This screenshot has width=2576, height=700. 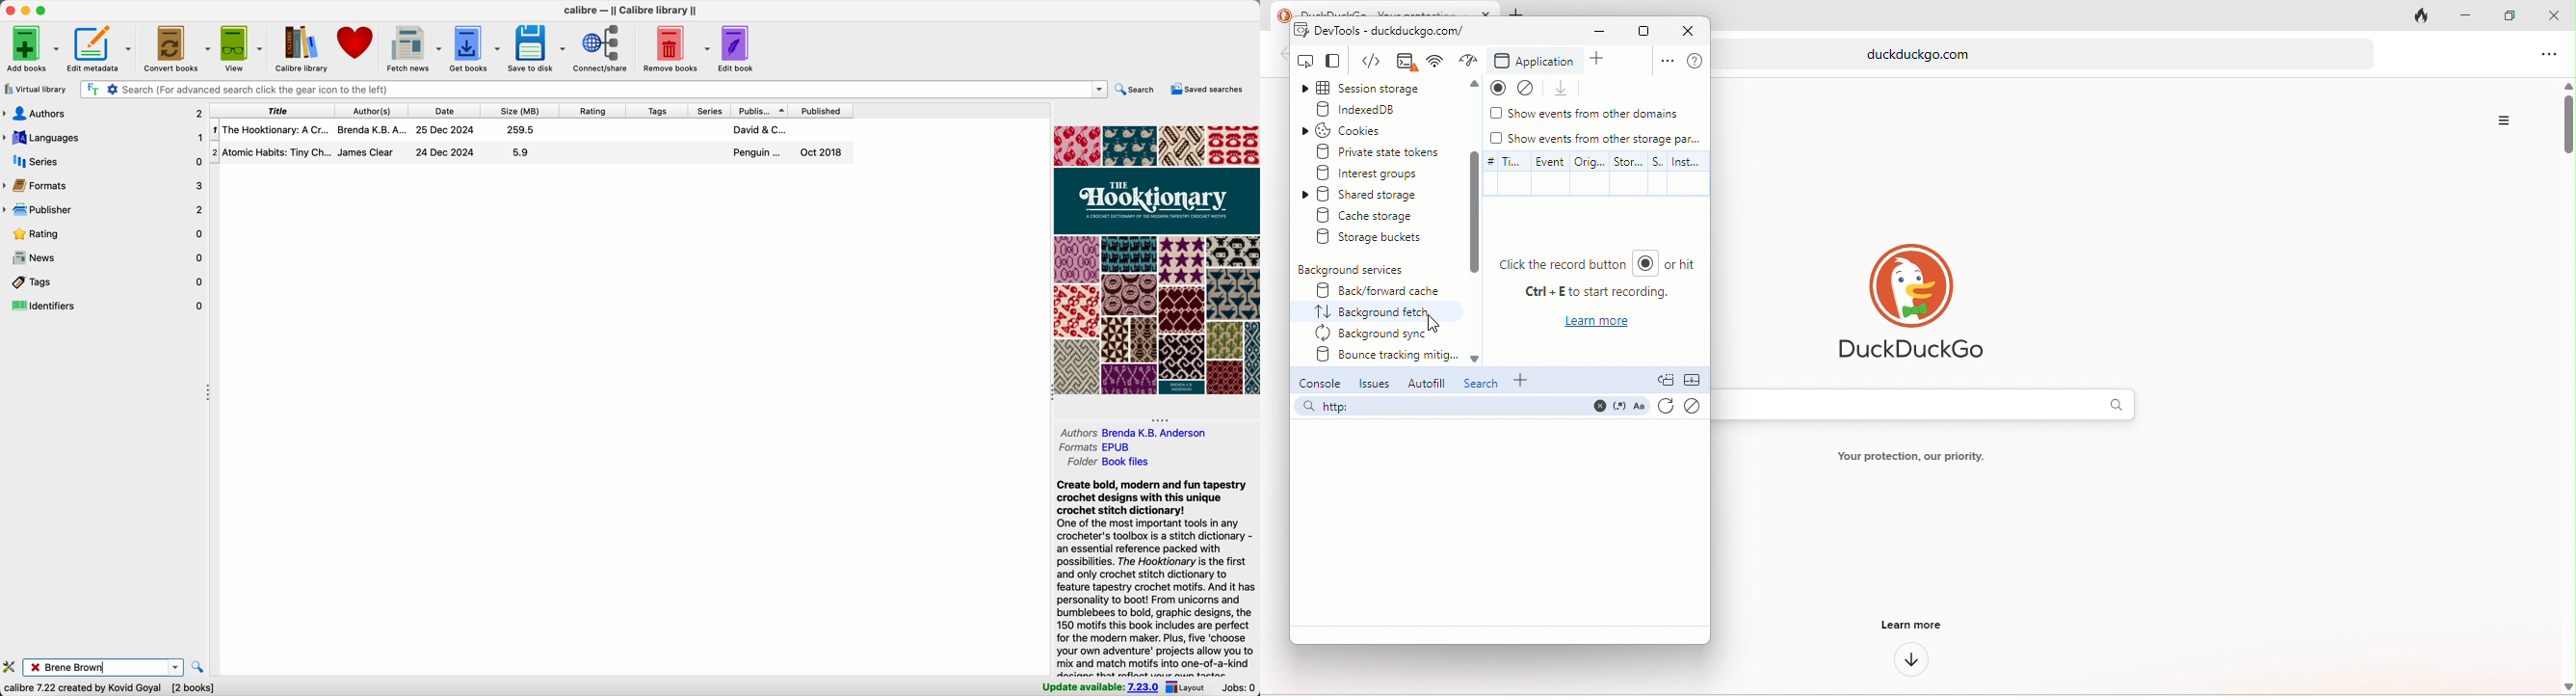 What do you see at coordinates (1378, 110) in the screenshot?
I see `indexed` at bounding box center [1378, 110].